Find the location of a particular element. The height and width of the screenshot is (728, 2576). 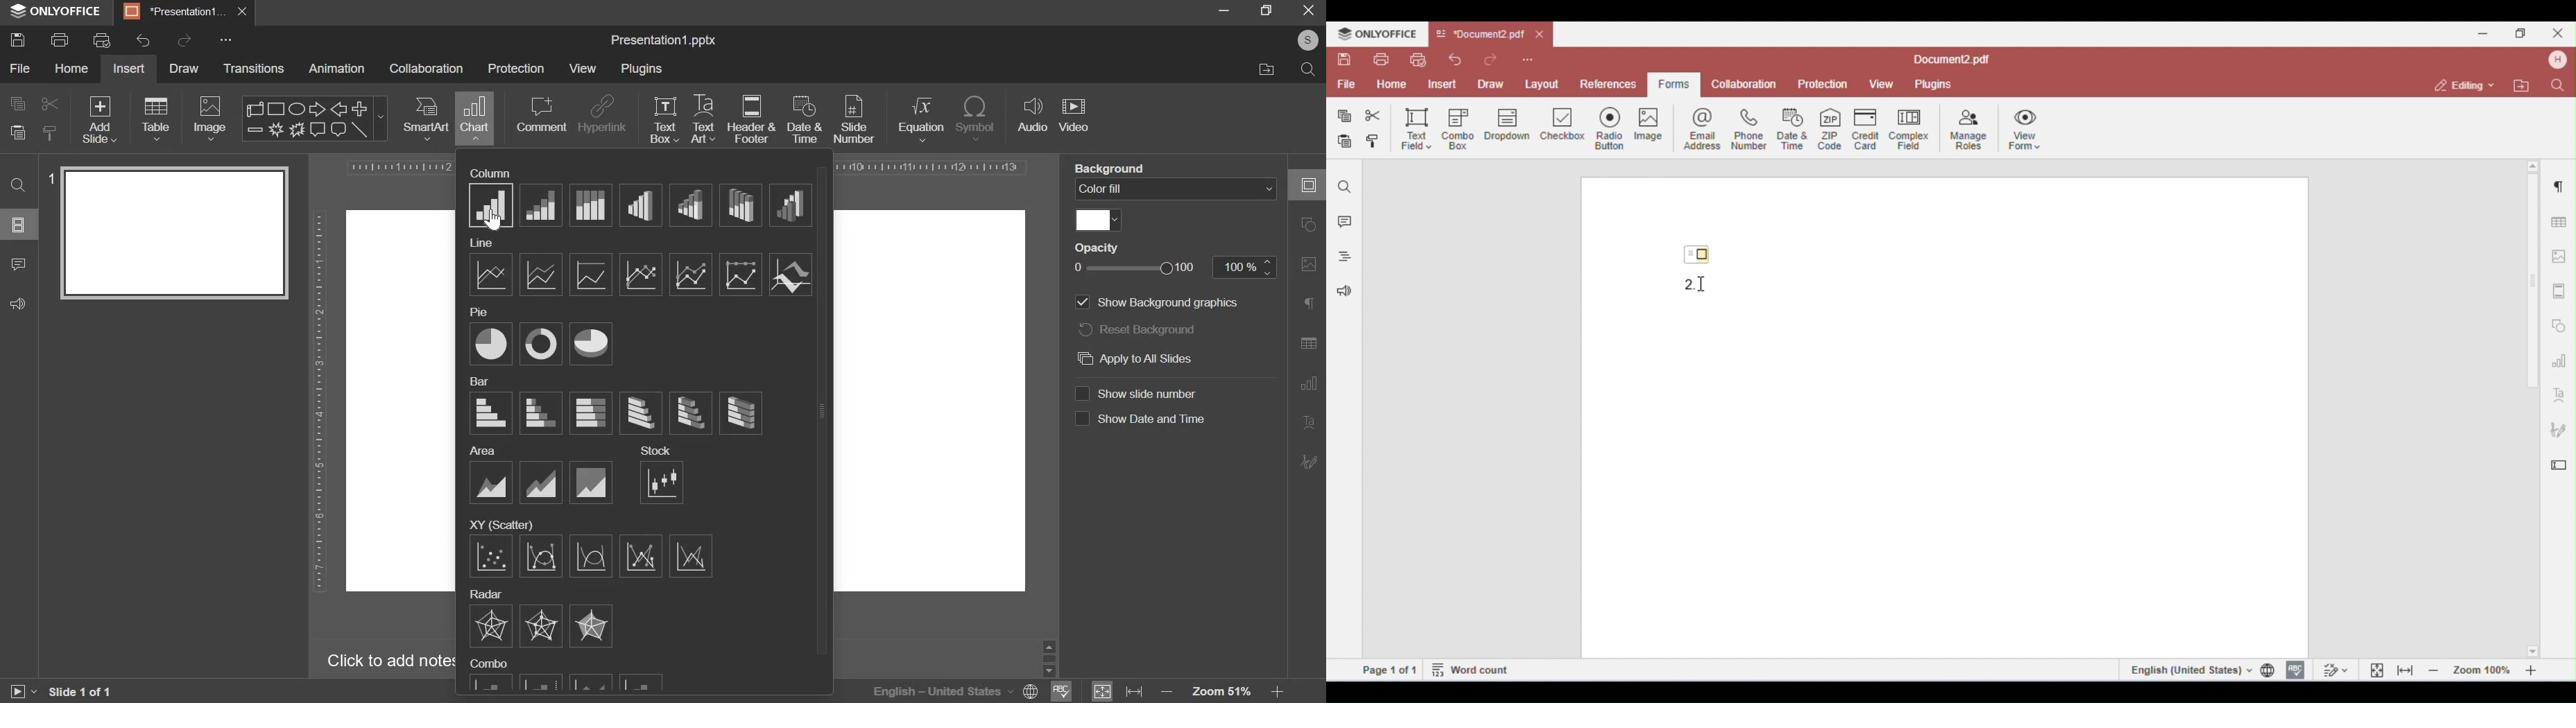

fit to window is located at coordinates (1102, 689).